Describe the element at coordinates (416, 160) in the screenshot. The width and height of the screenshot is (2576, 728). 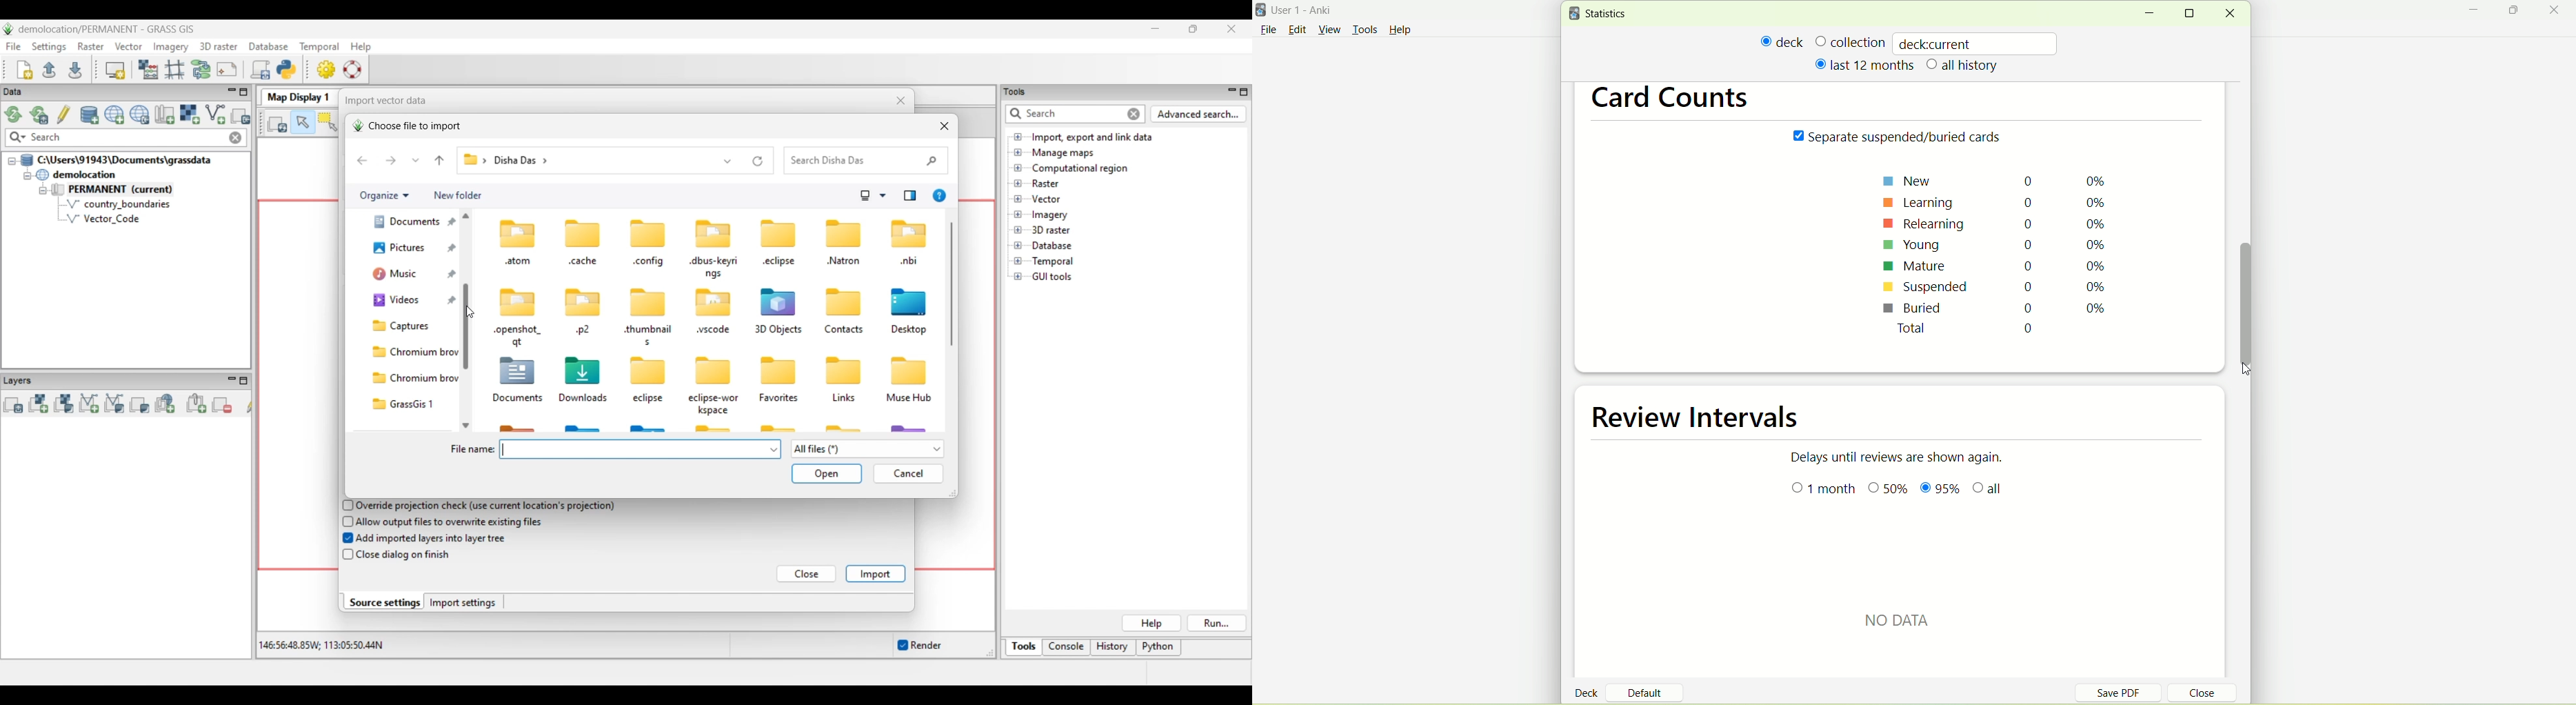
I see `Recent locations` at that location.